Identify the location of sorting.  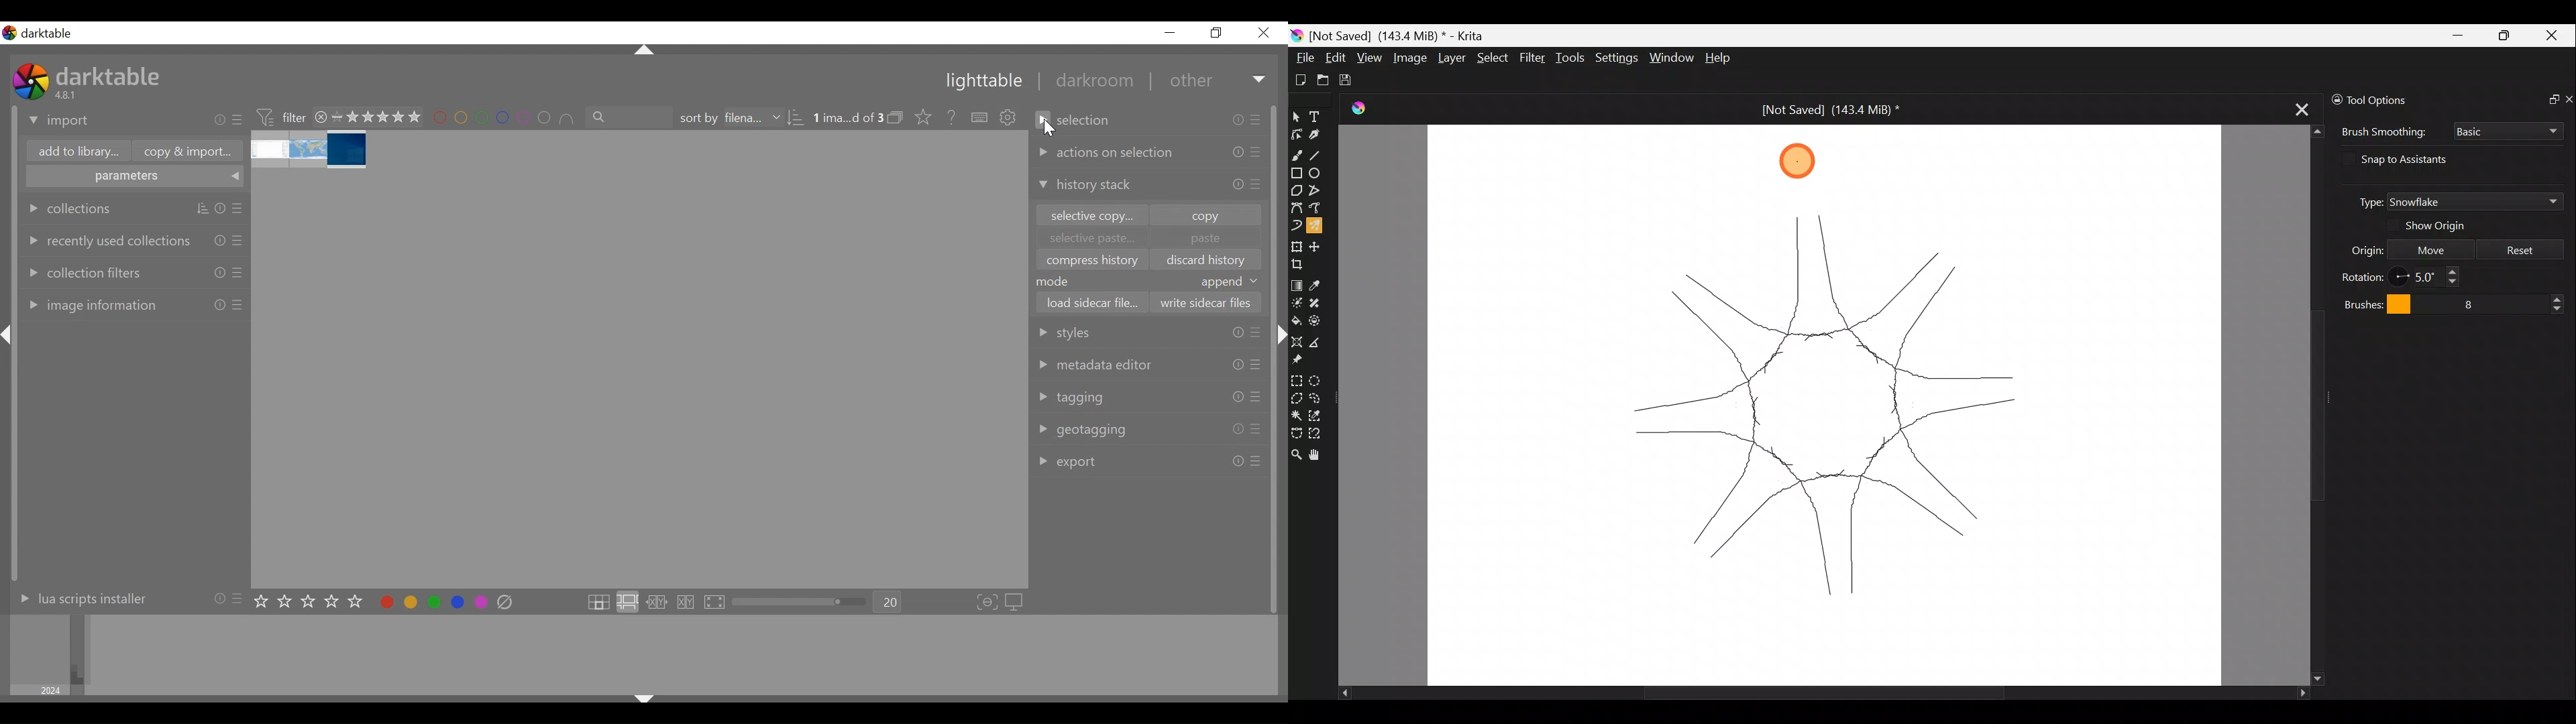
(203, 209).